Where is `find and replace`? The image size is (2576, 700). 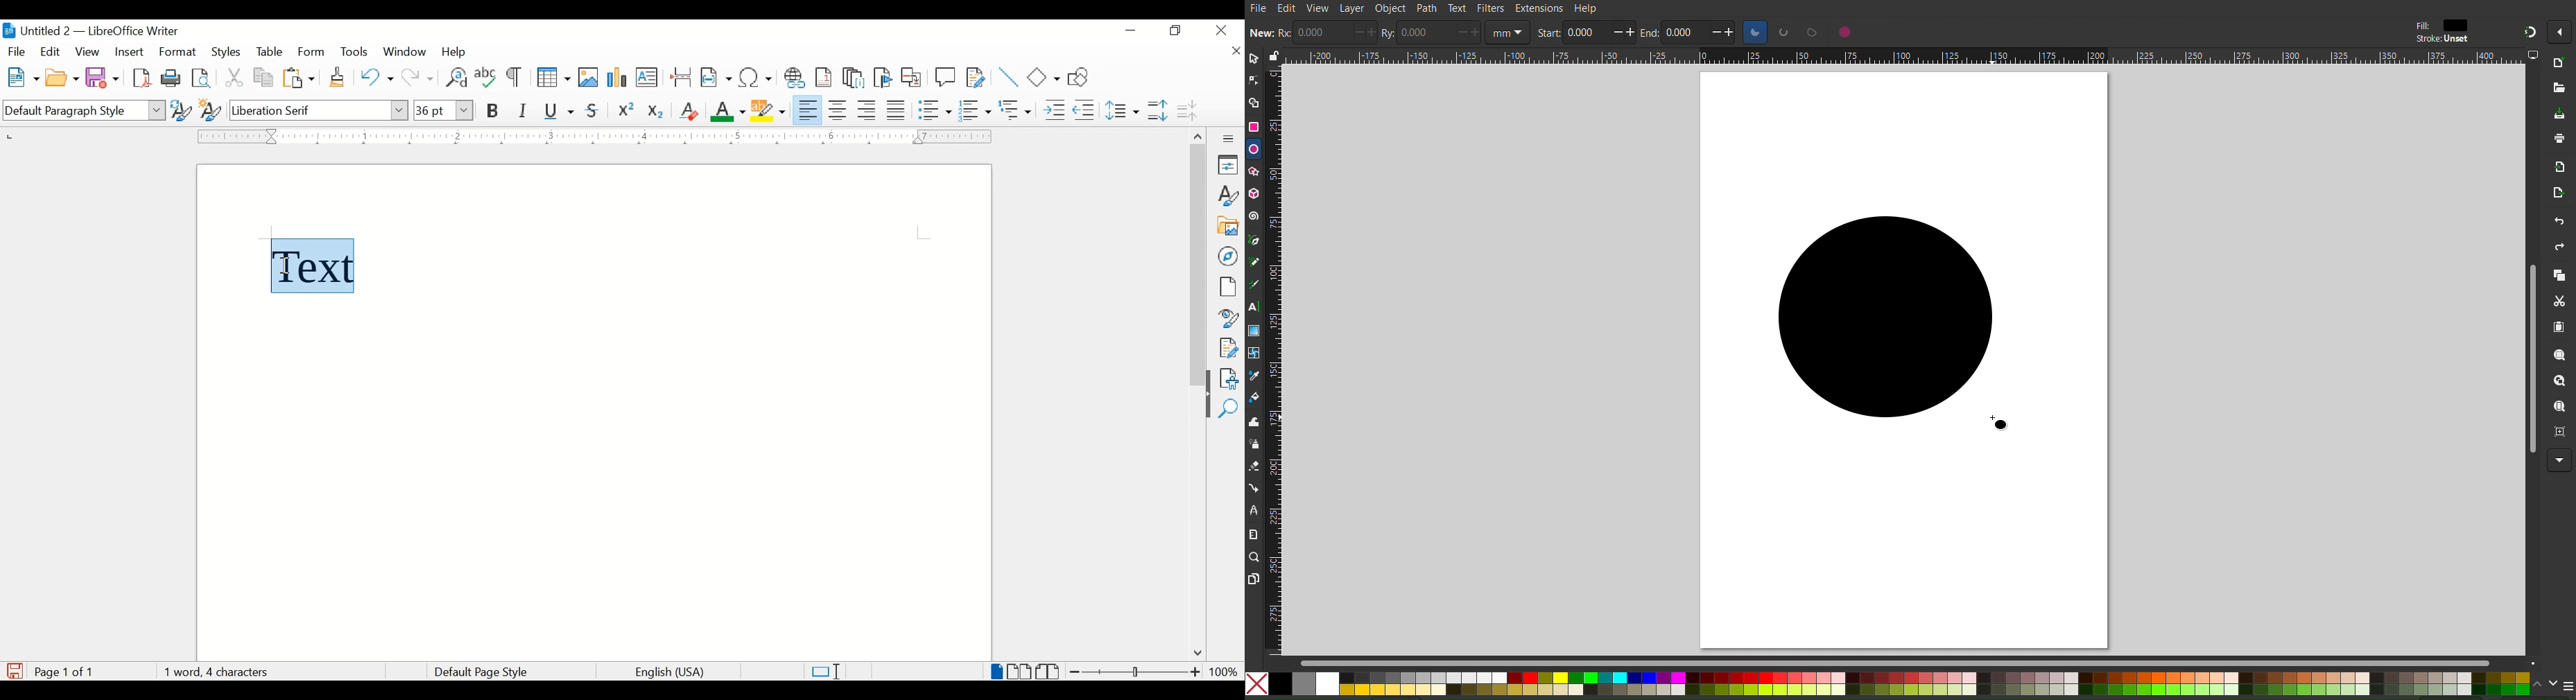
find and replace is located at coordinates (455, 77).